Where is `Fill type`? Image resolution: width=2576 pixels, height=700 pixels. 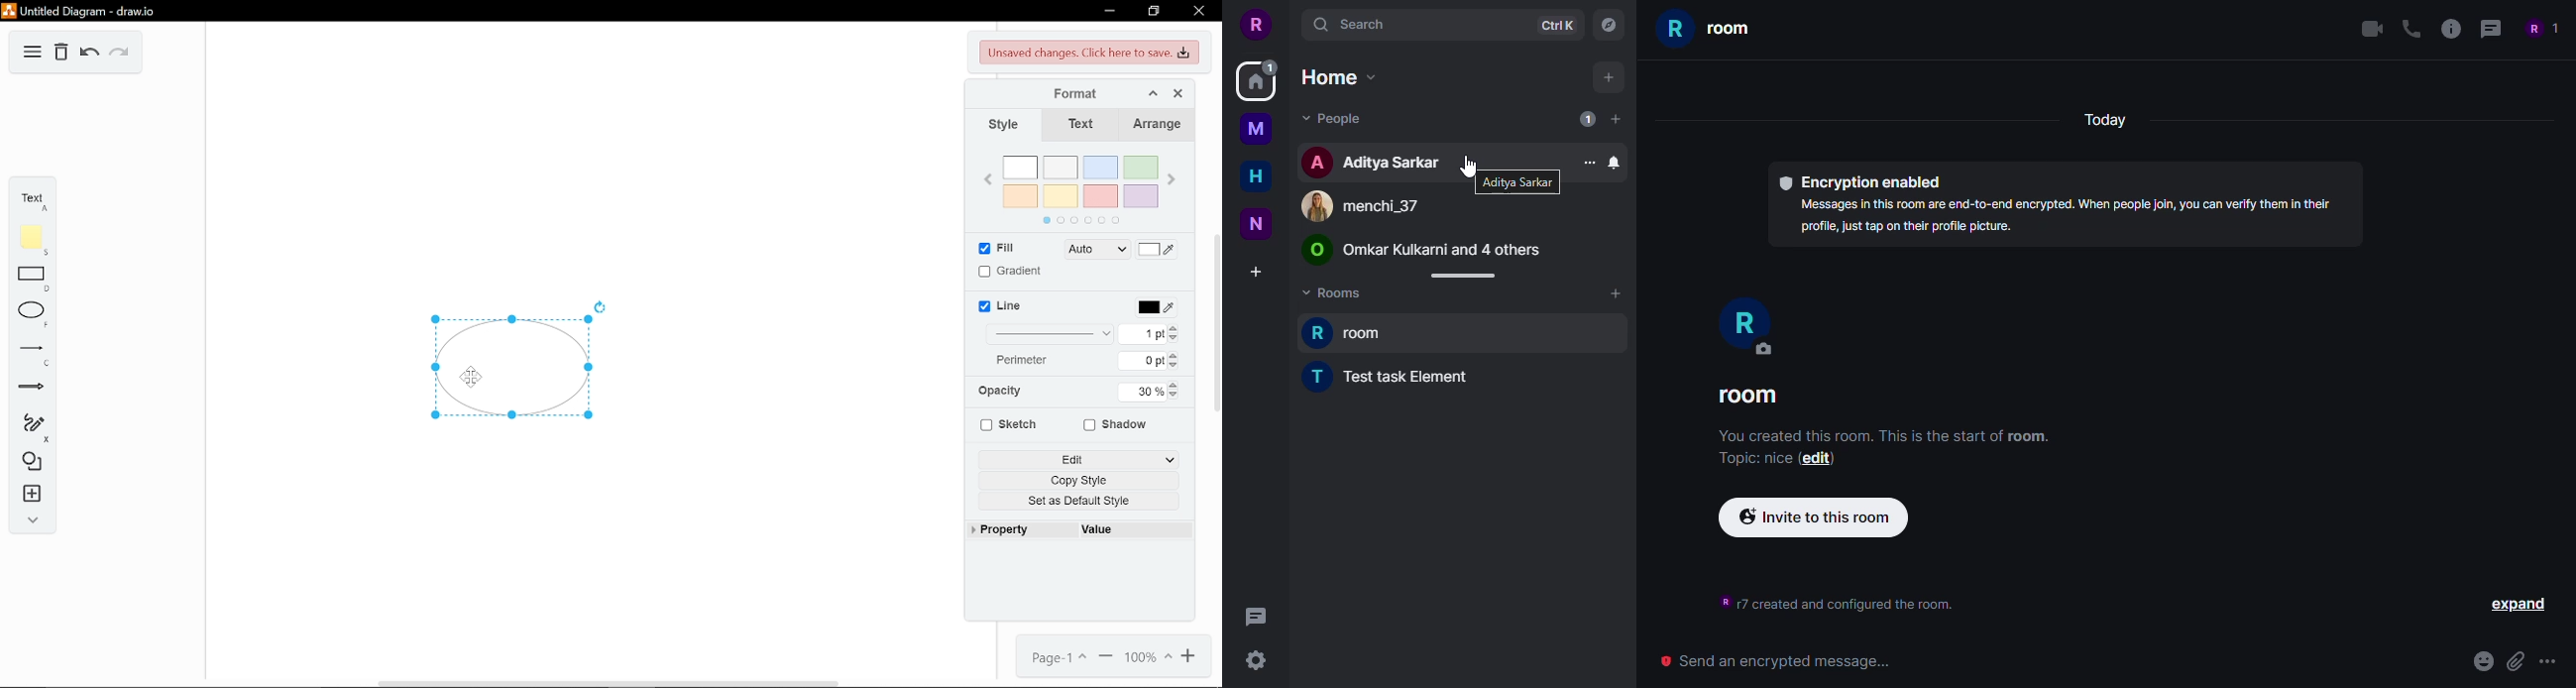
Fill type is located at coordinates (1099, 249).